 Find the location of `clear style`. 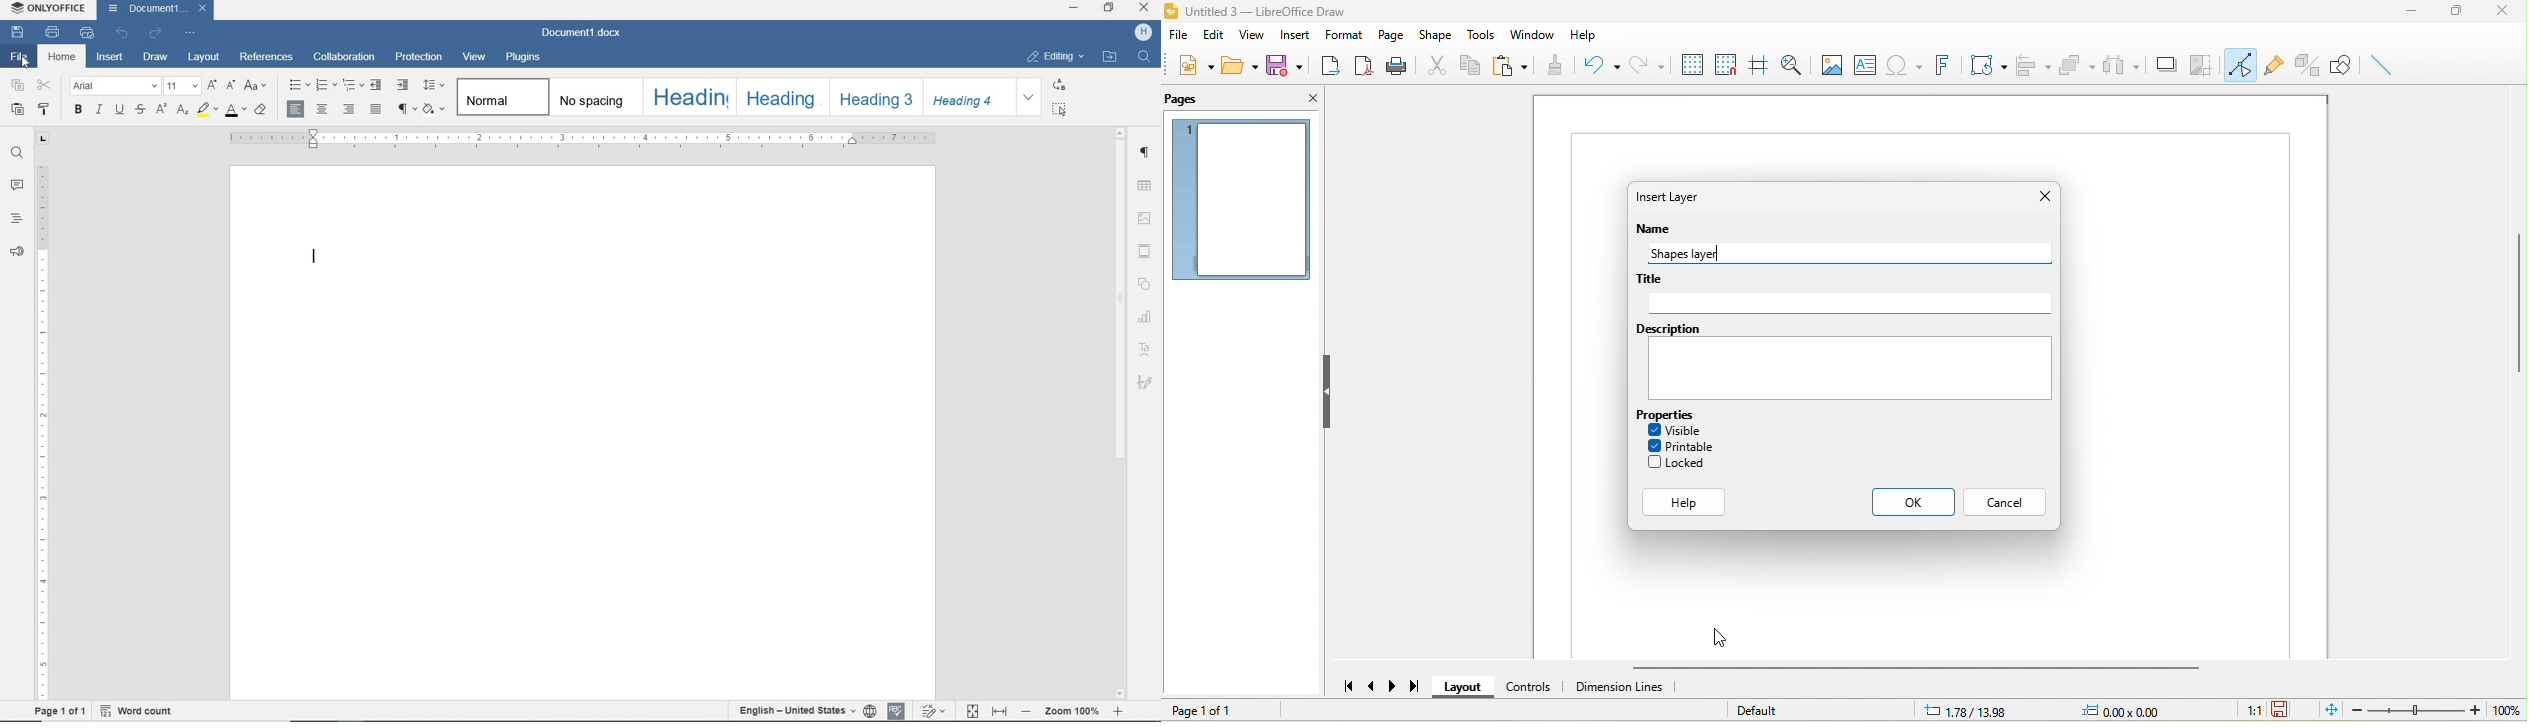

clear style is located at coordinates (261, 110).